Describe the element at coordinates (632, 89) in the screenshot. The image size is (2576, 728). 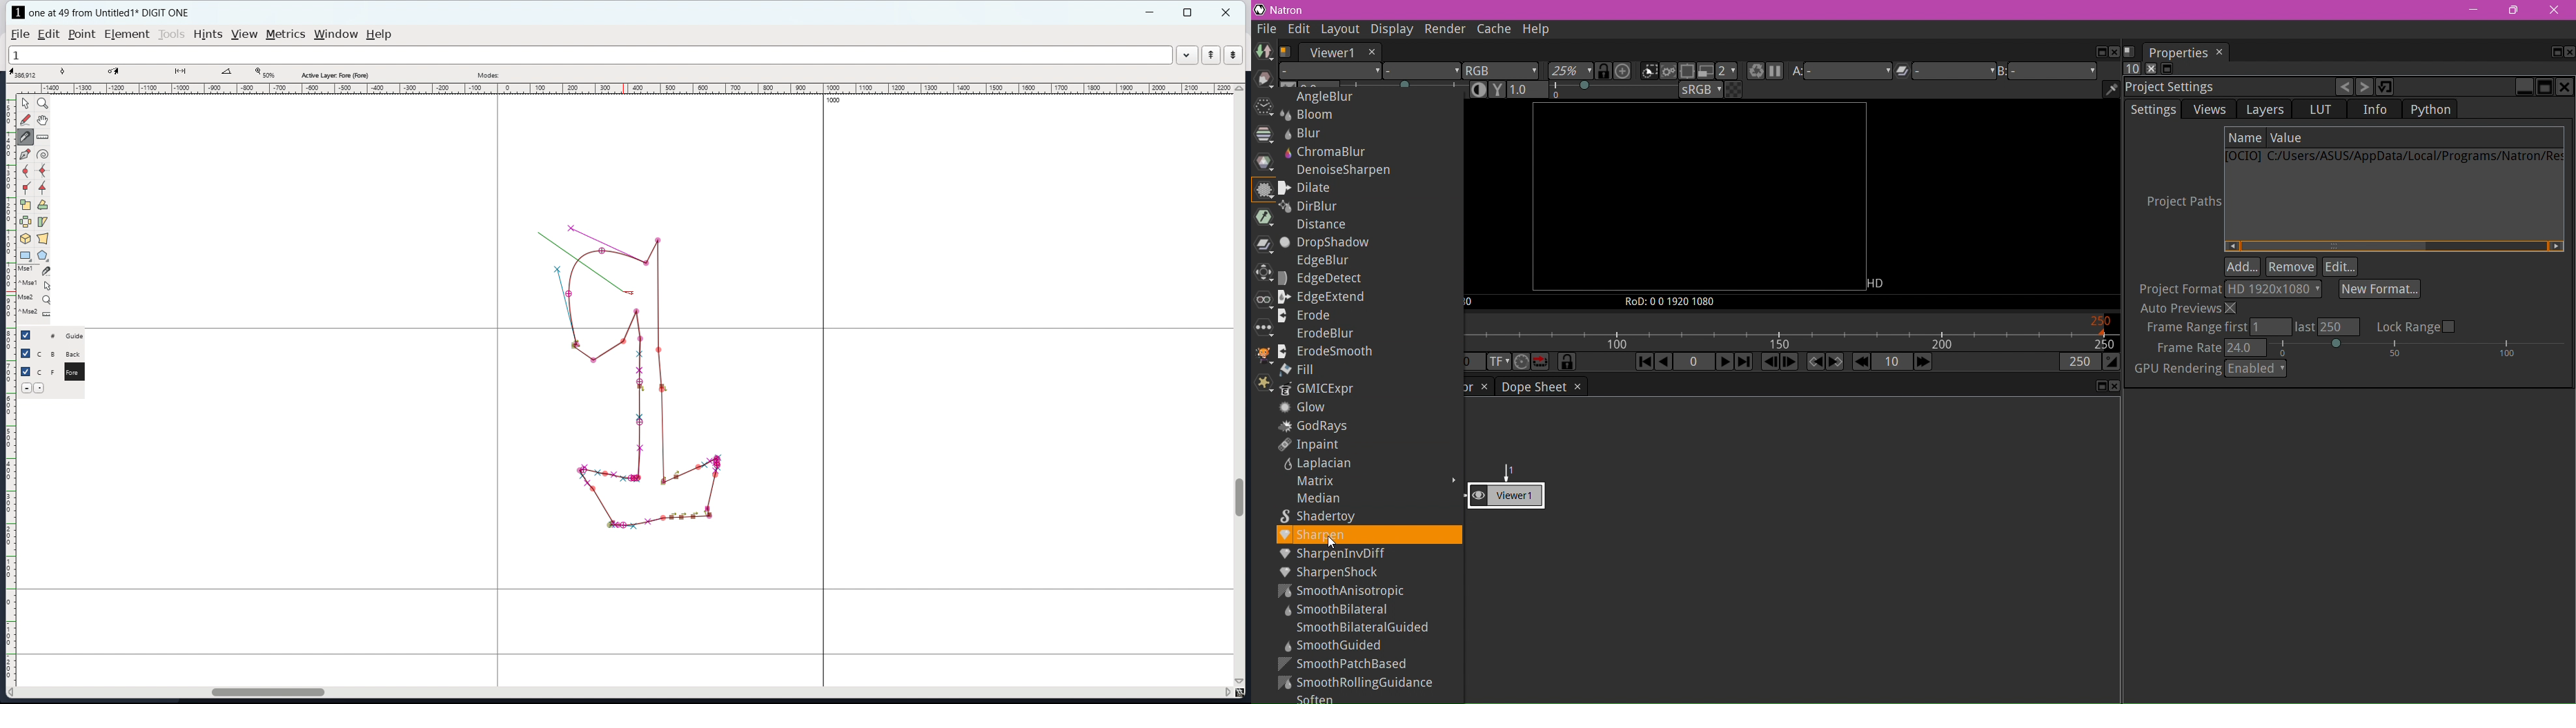
I see `horizontal ruler` at that location.